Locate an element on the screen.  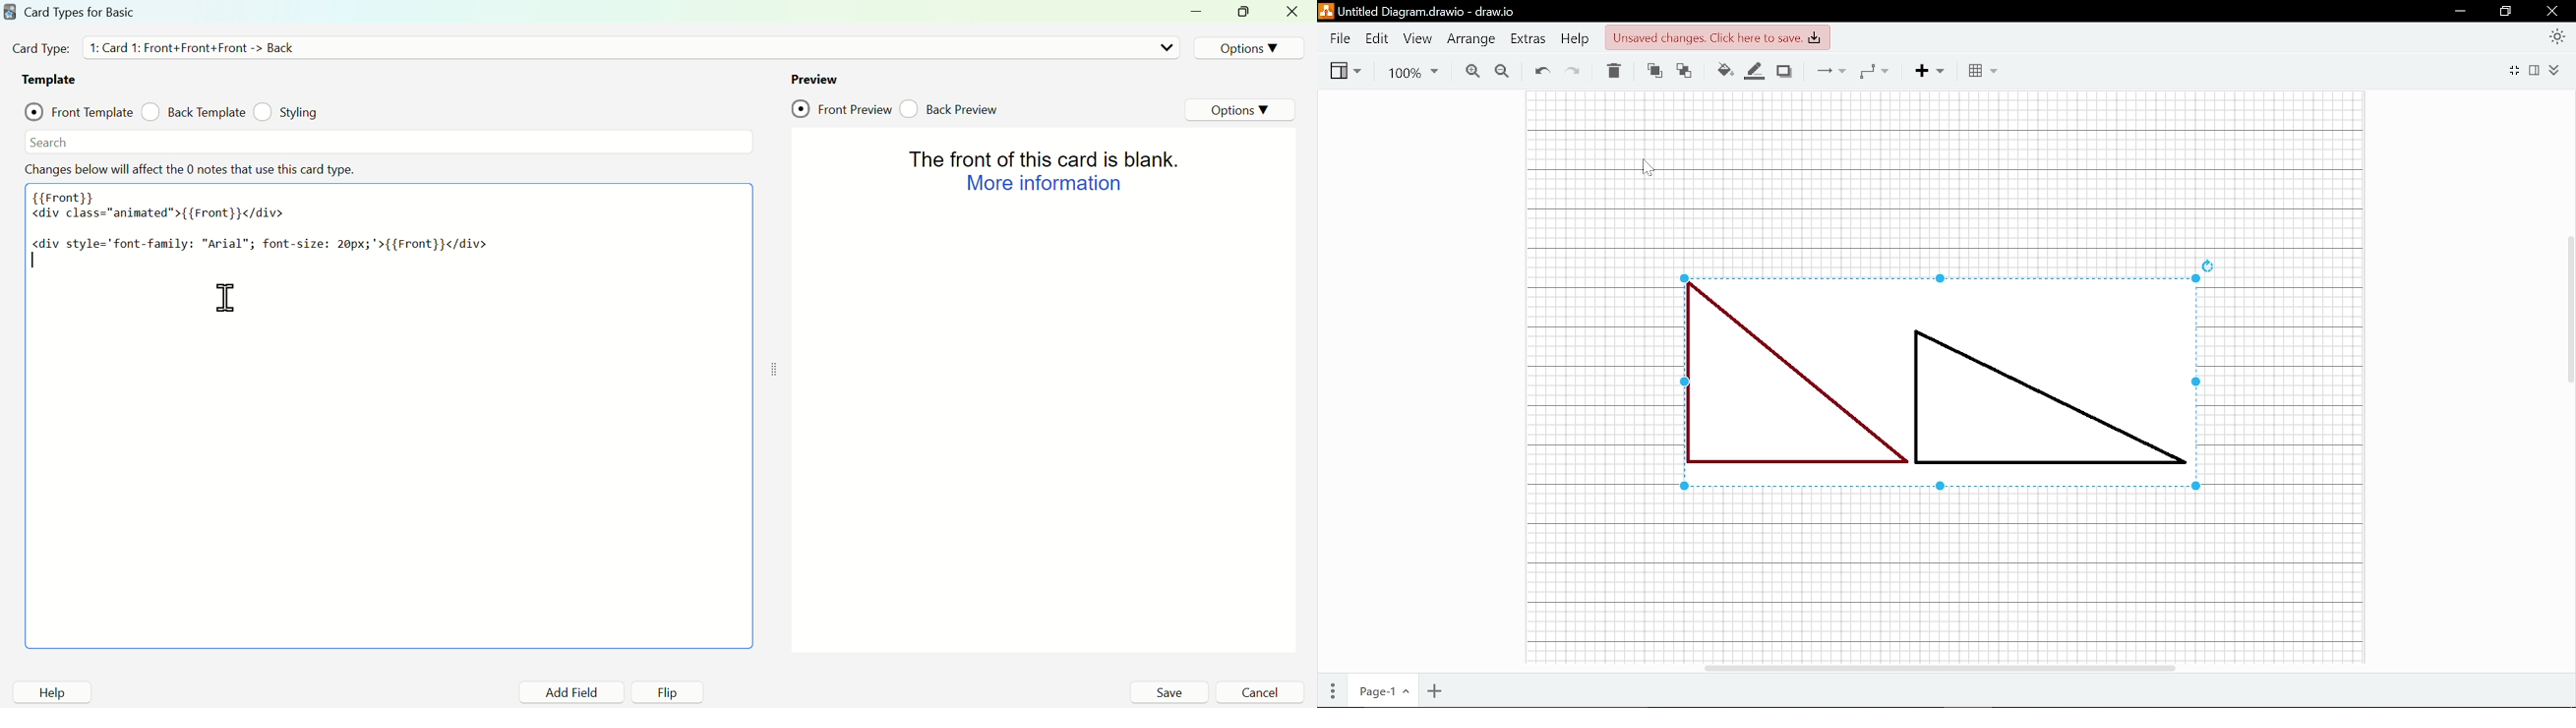
Collapse/expand is located at coordinates (2557, 72).